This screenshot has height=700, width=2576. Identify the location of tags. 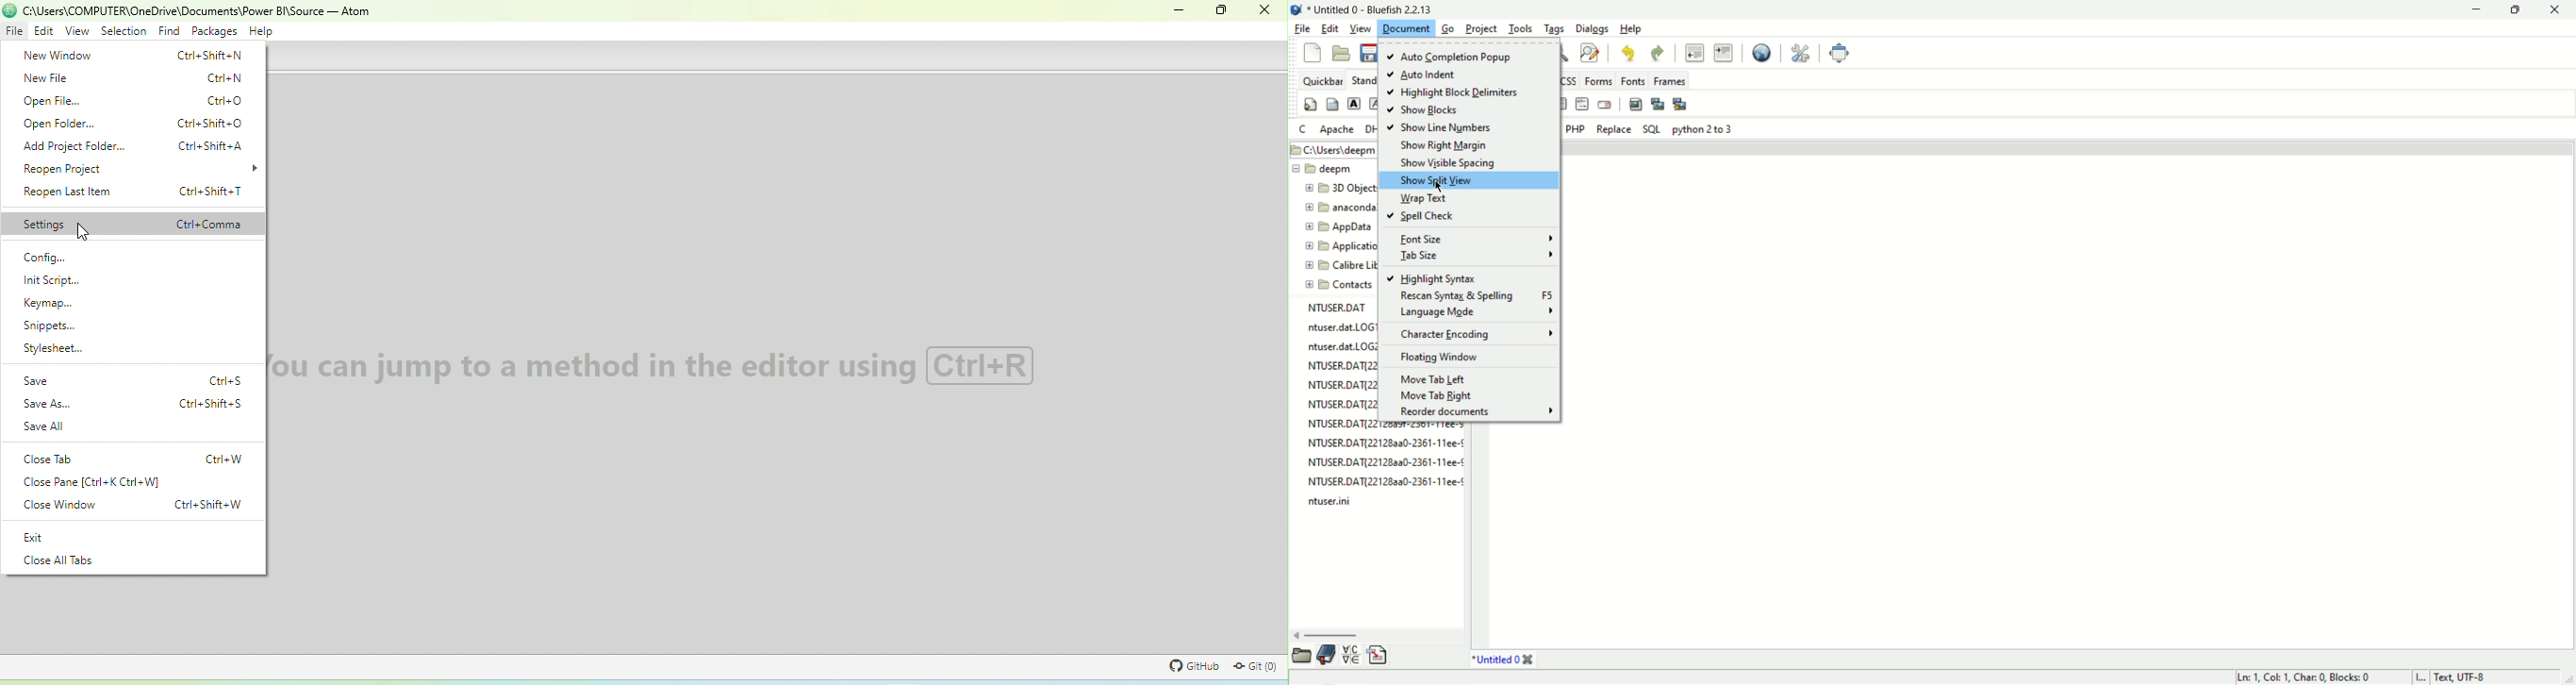
(1554, 28).